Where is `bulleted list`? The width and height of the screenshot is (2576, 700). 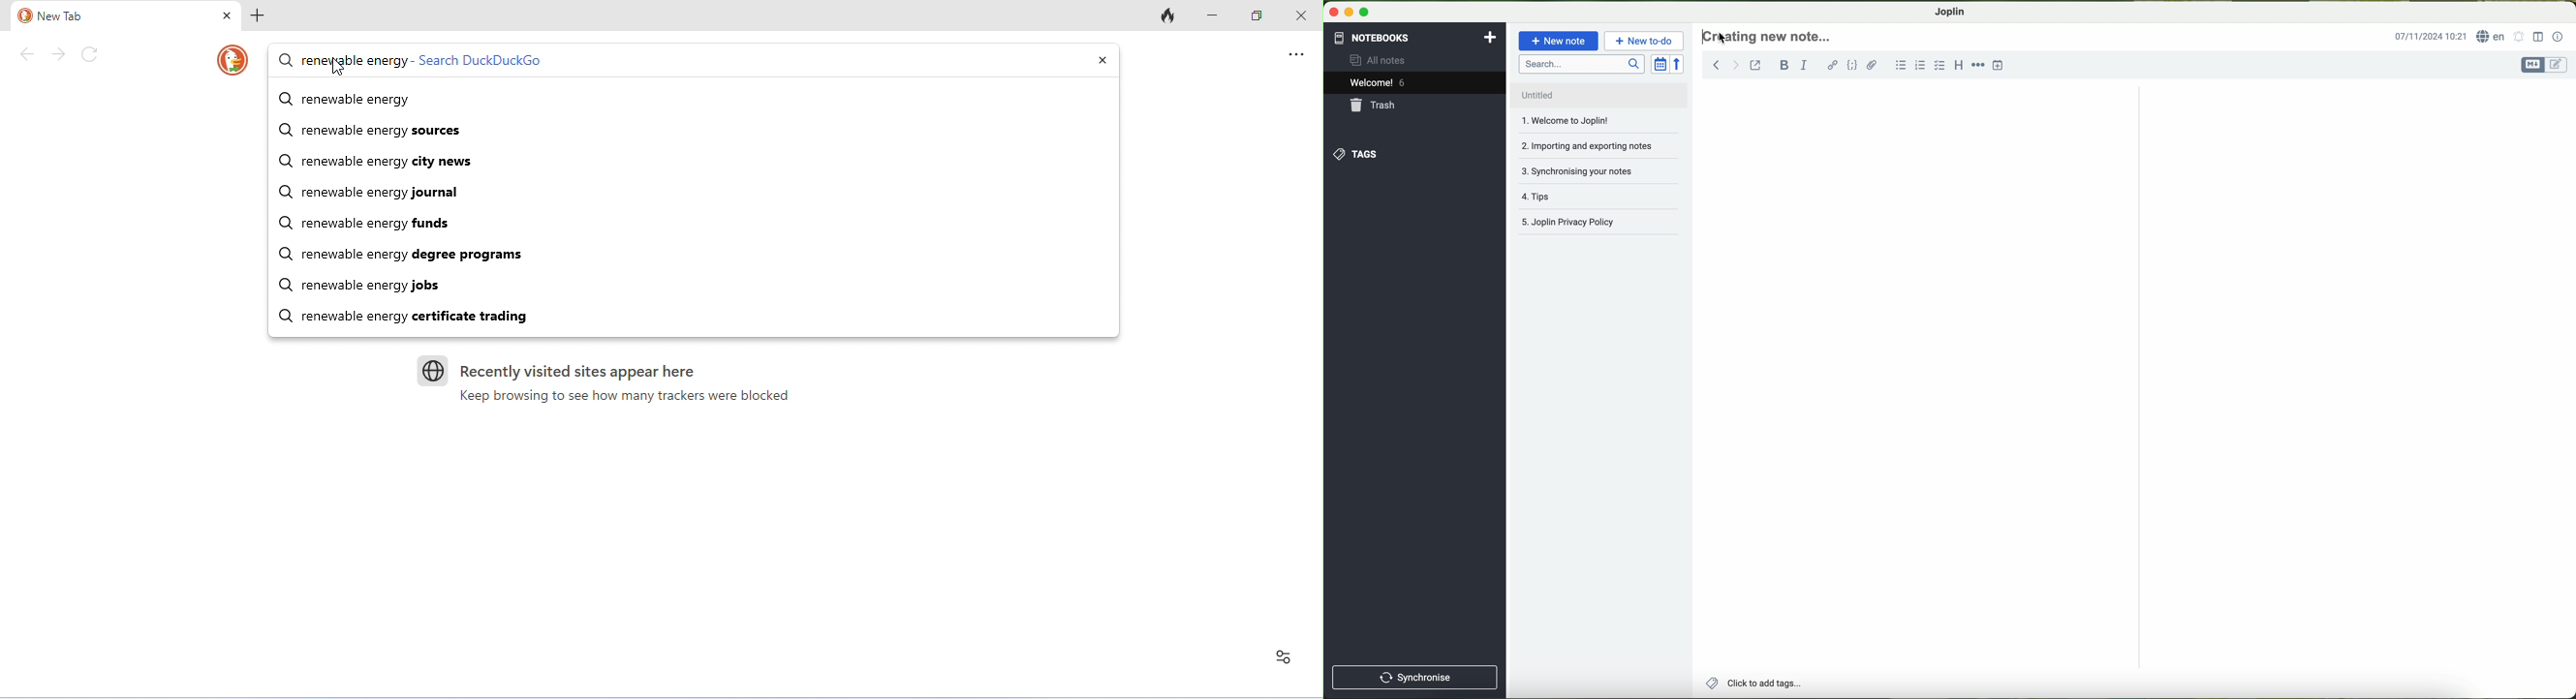
bulleted list is located at coordinates (1901, 65).